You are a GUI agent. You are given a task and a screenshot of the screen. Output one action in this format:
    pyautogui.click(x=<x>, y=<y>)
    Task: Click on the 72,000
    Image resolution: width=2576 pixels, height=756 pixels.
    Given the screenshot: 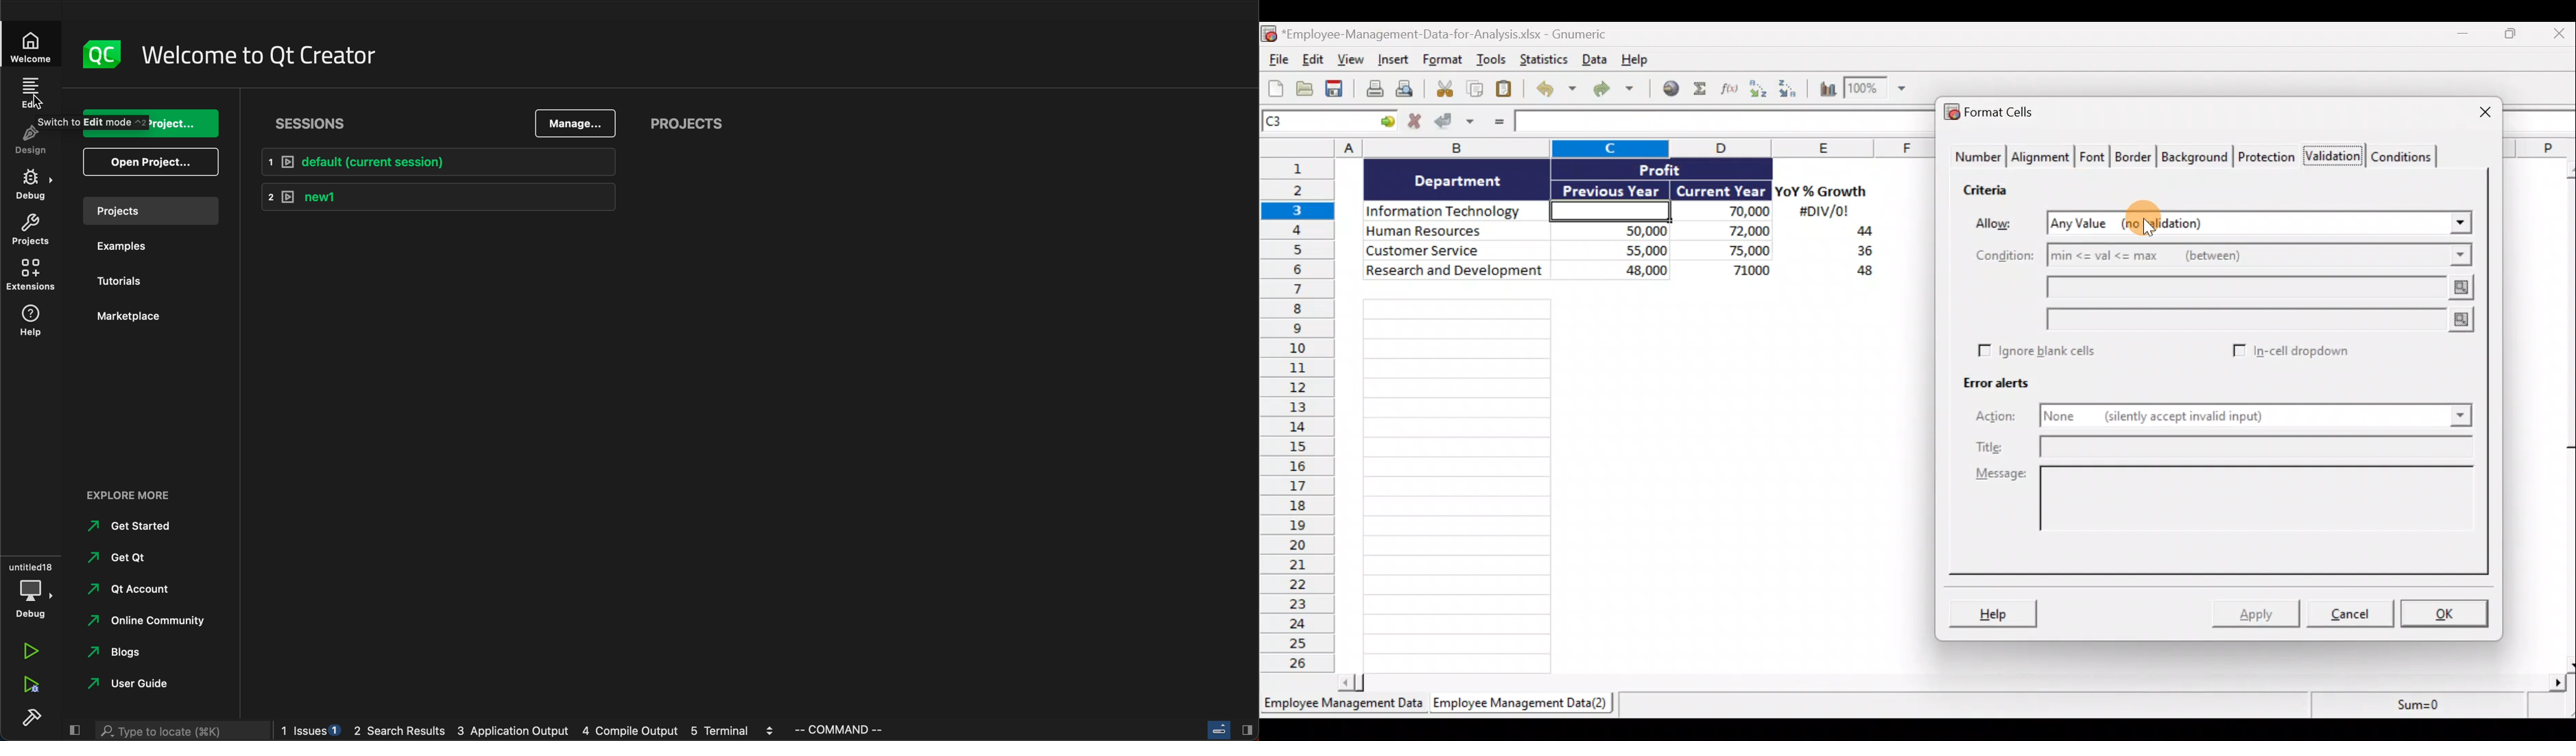 What is the action you would take?
    pyautogui.click(x=1728, y=232)
    